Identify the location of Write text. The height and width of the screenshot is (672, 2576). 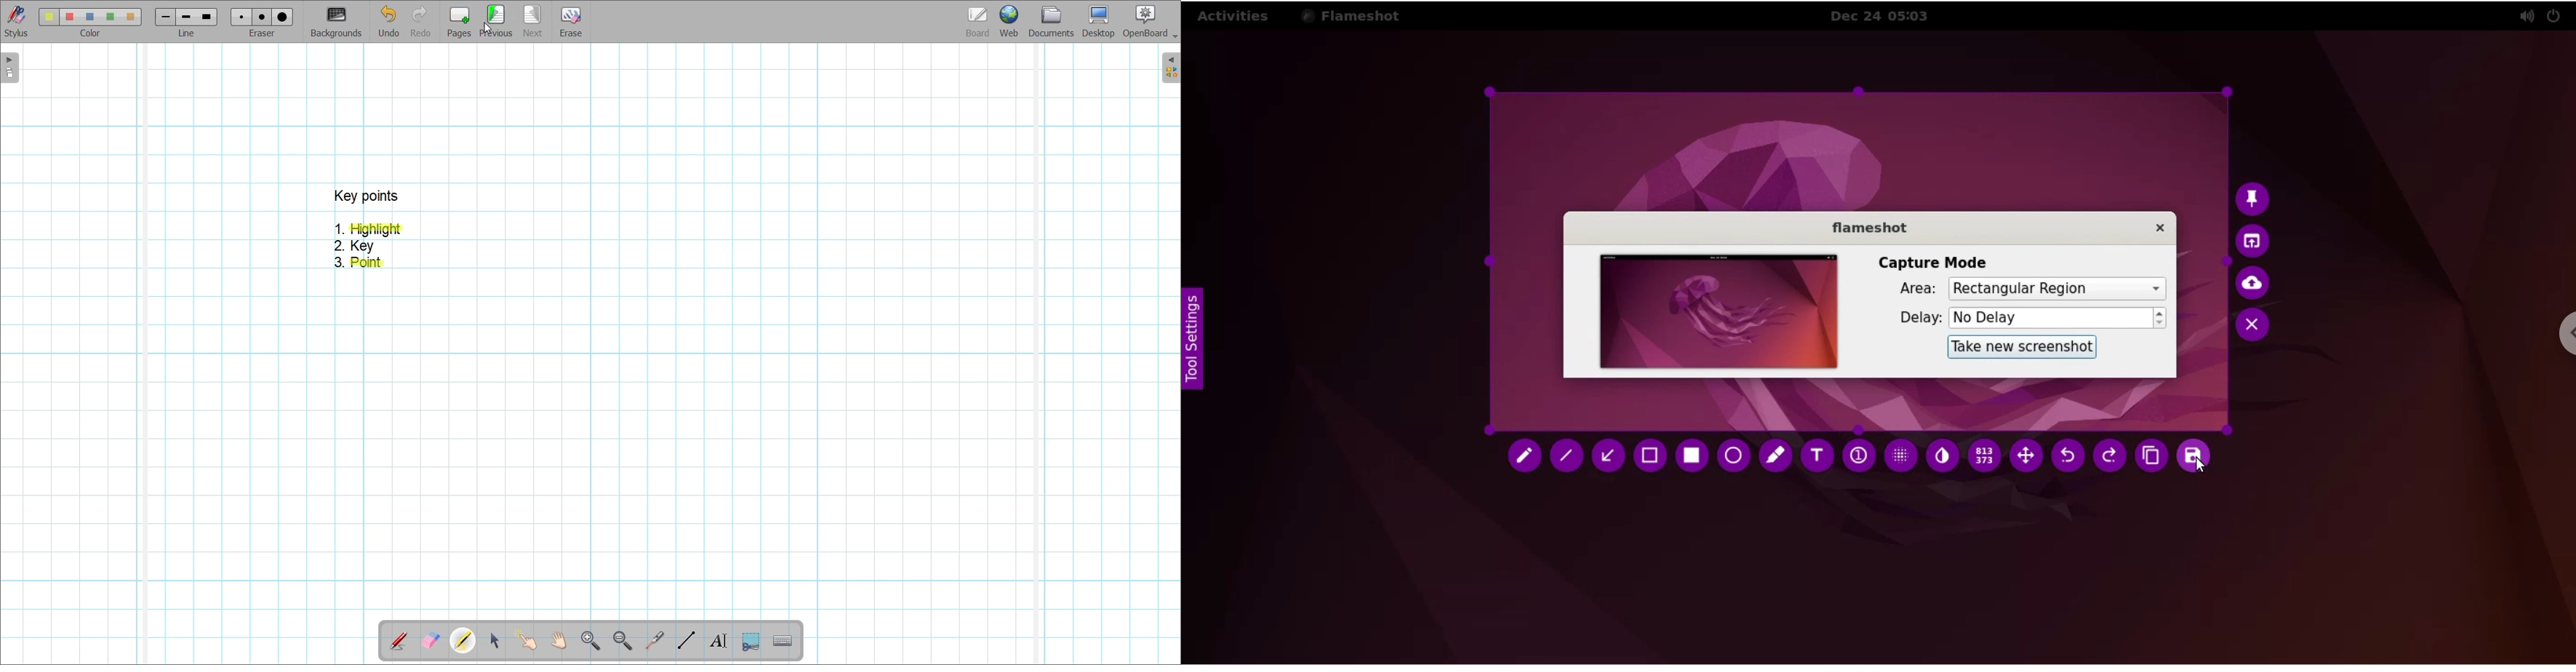
(718, 641).